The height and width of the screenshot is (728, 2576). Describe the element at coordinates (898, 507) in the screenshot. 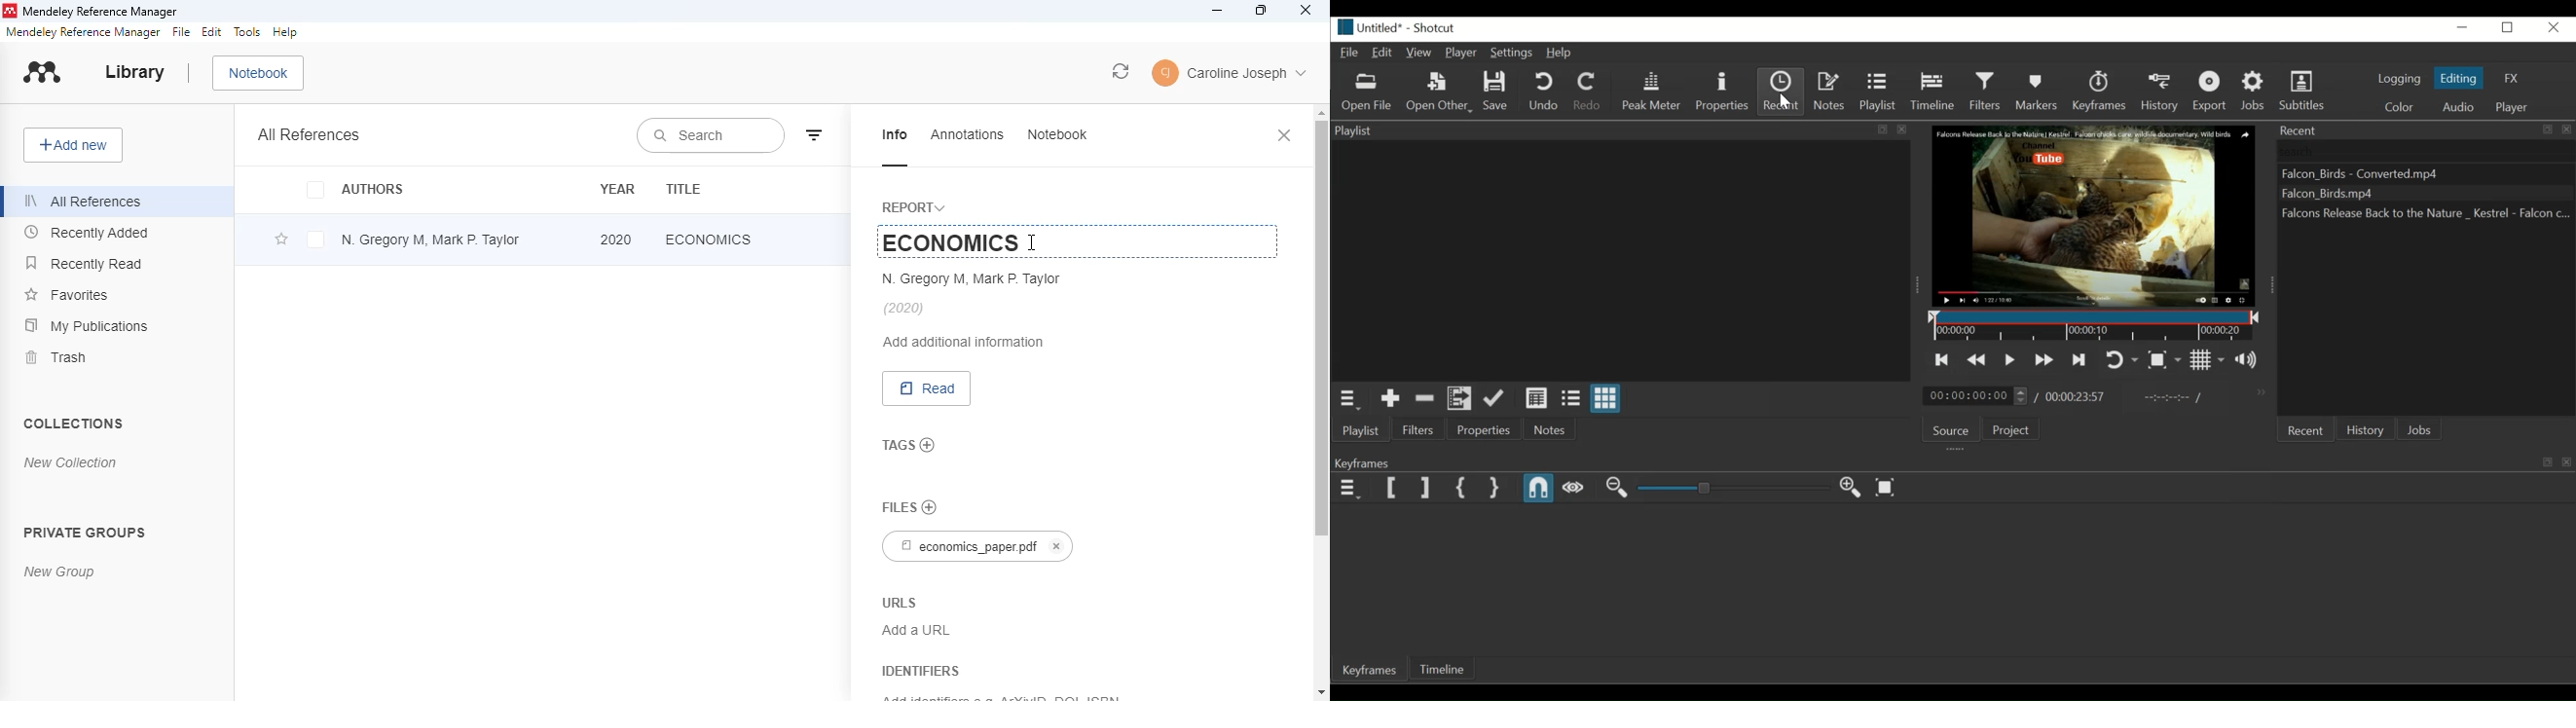

I see `files` at that location.